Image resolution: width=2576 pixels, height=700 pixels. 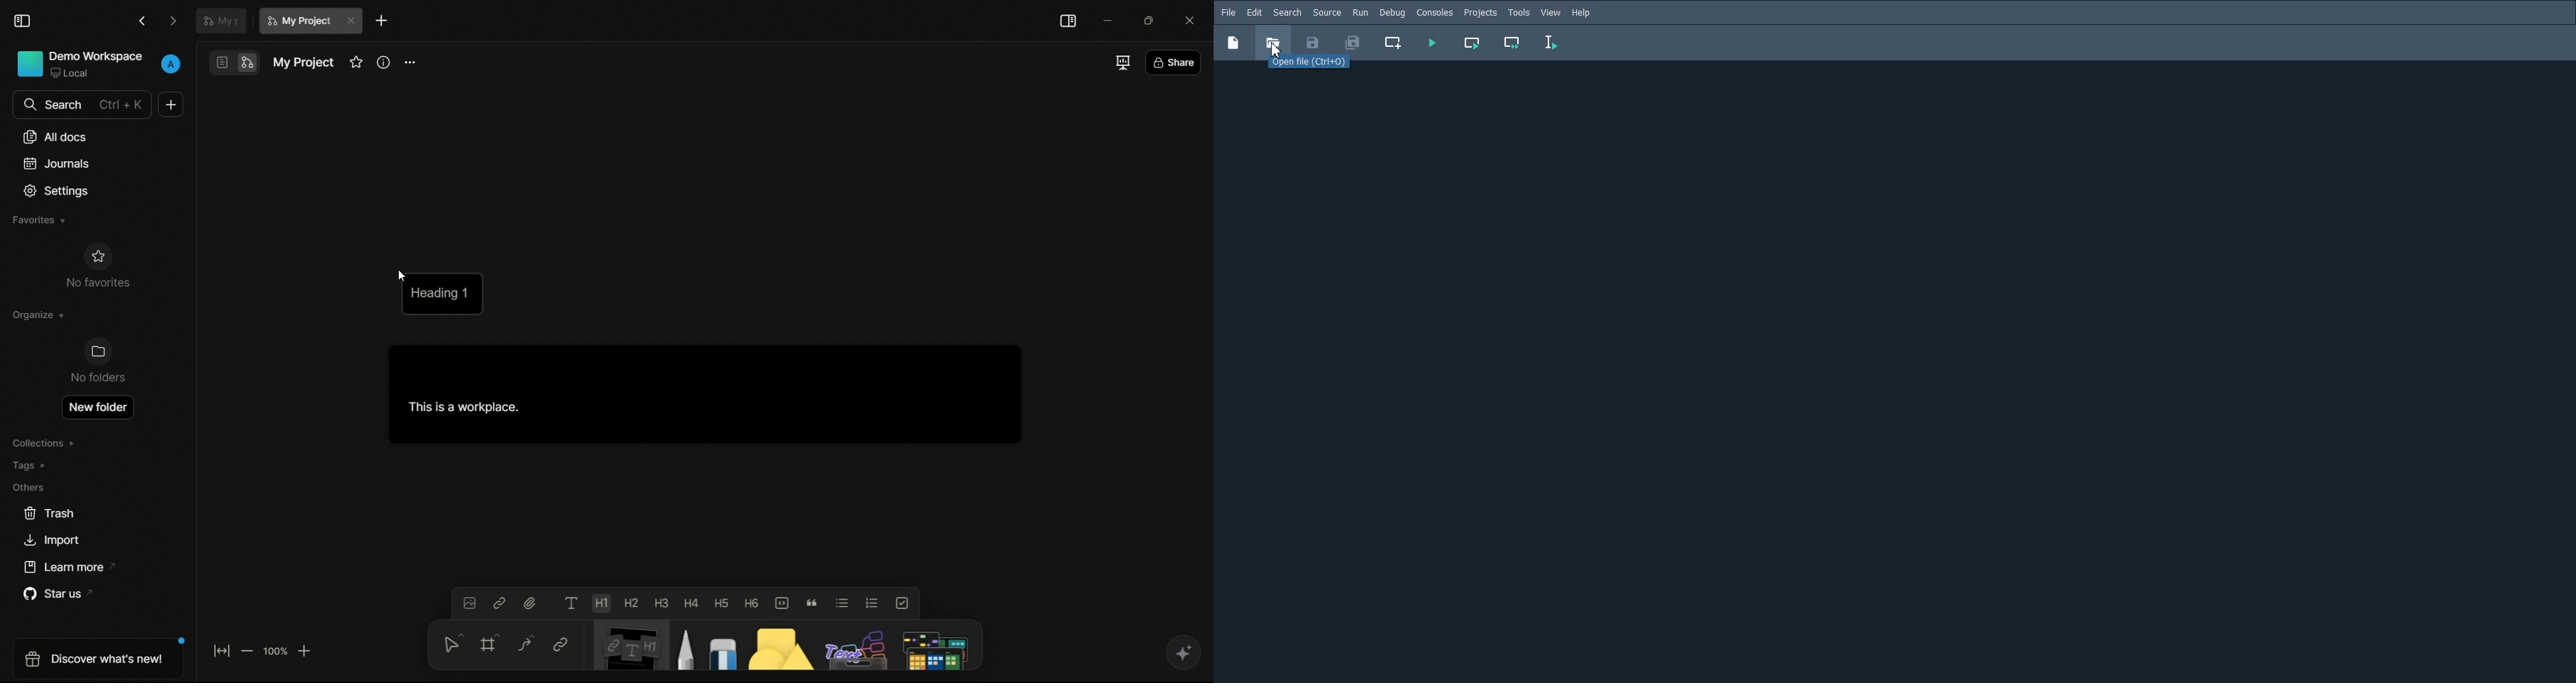 I want to click on search bar, so click(x=83, y=105).